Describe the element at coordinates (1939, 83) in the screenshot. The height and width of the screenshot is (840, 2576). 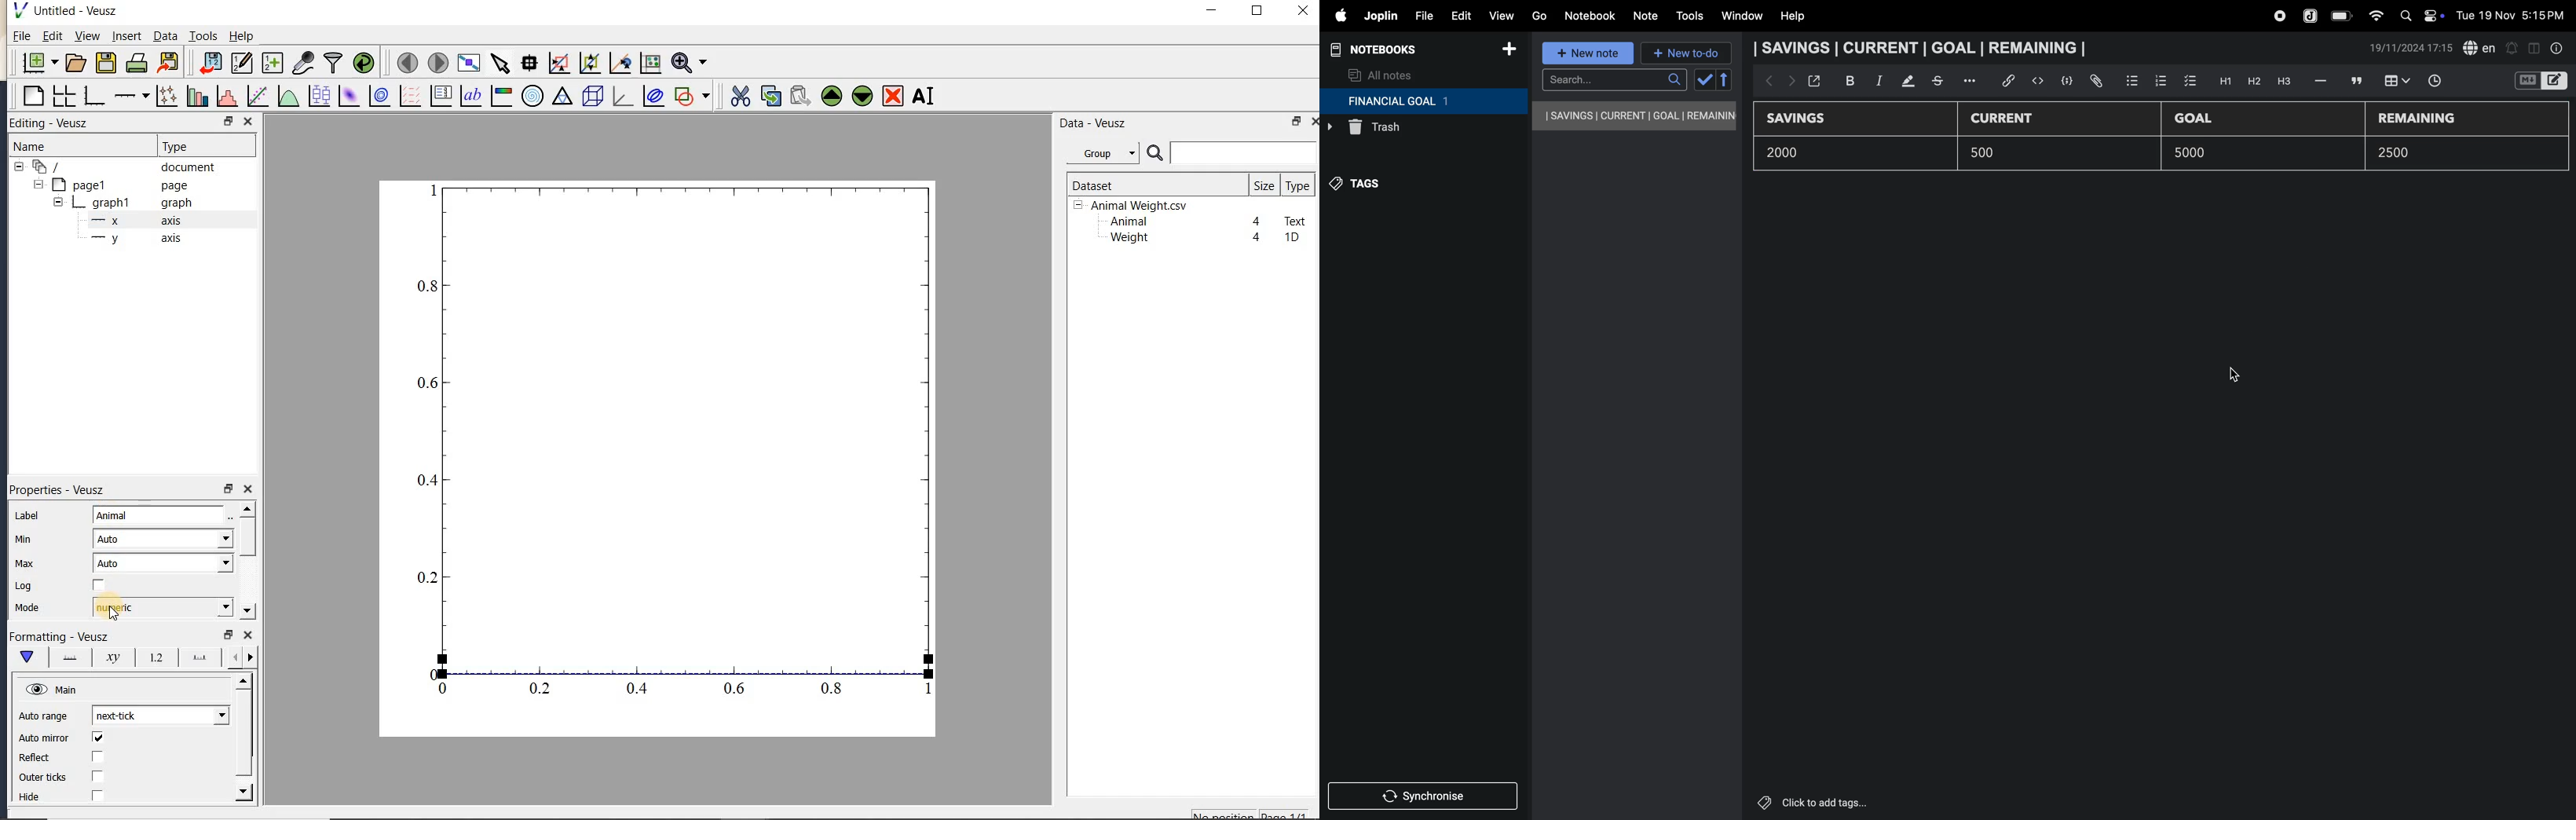
I see `stketchbook` at that location.